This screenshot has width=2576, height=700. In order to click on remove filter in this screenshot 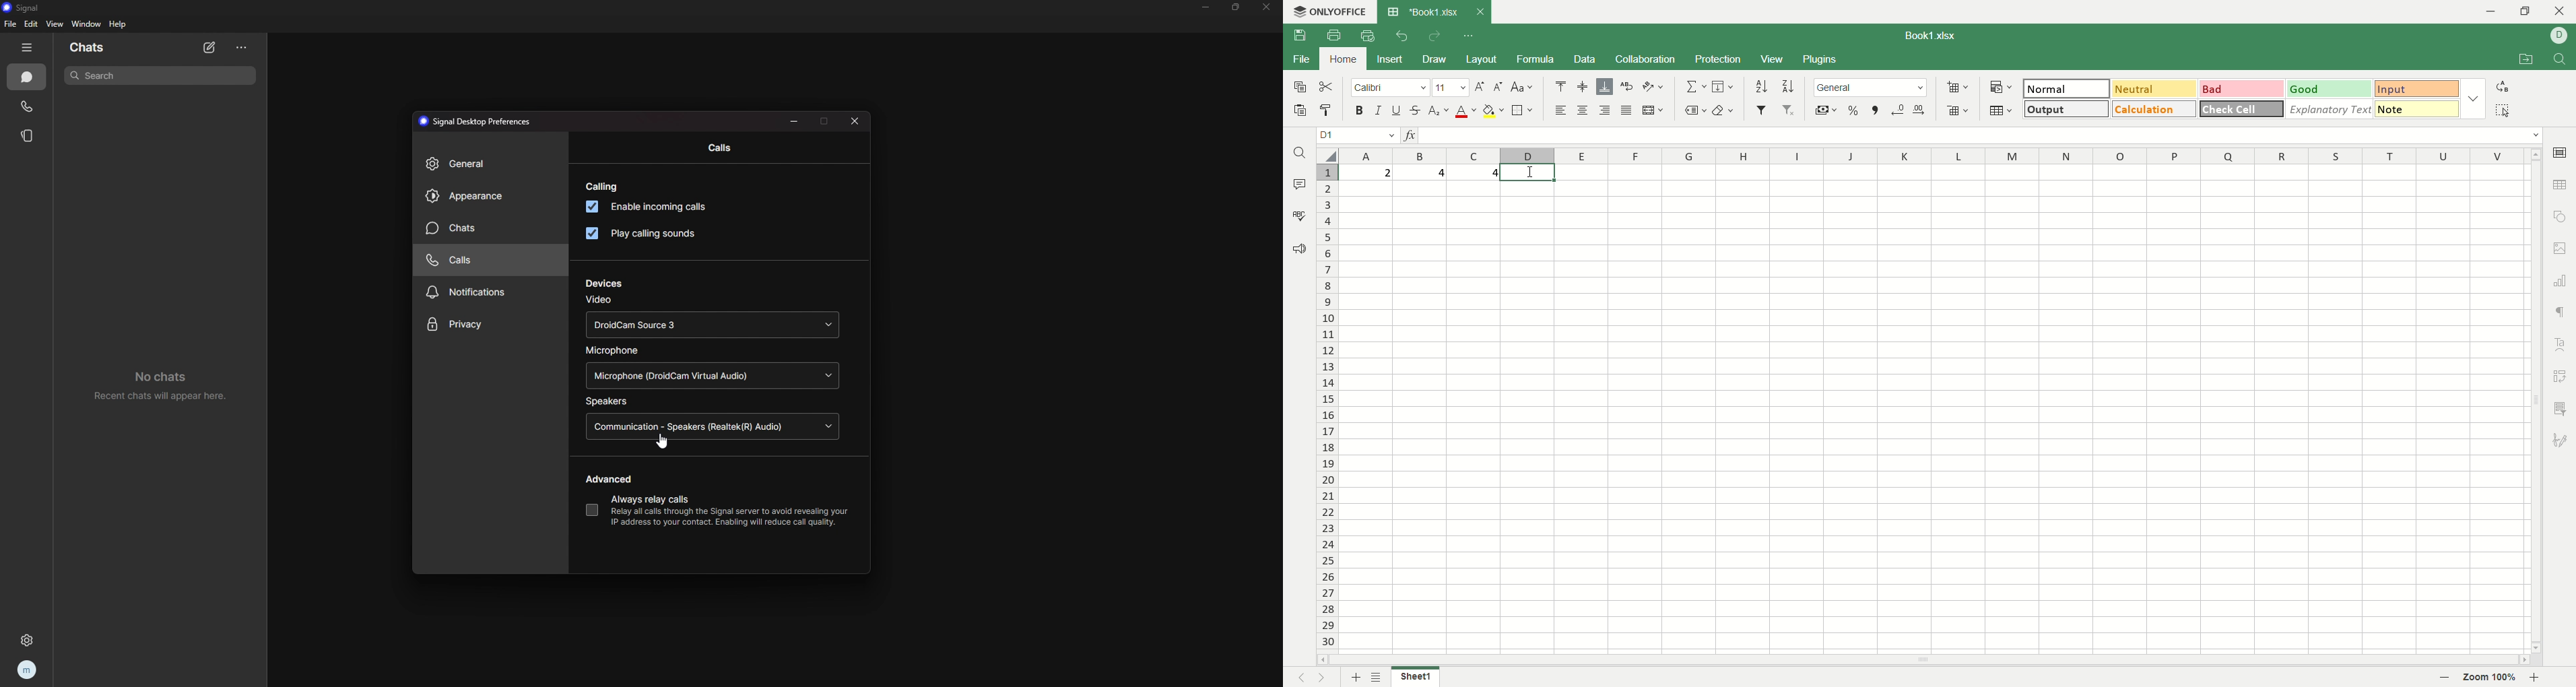, I will do `click(1788, 108)`.